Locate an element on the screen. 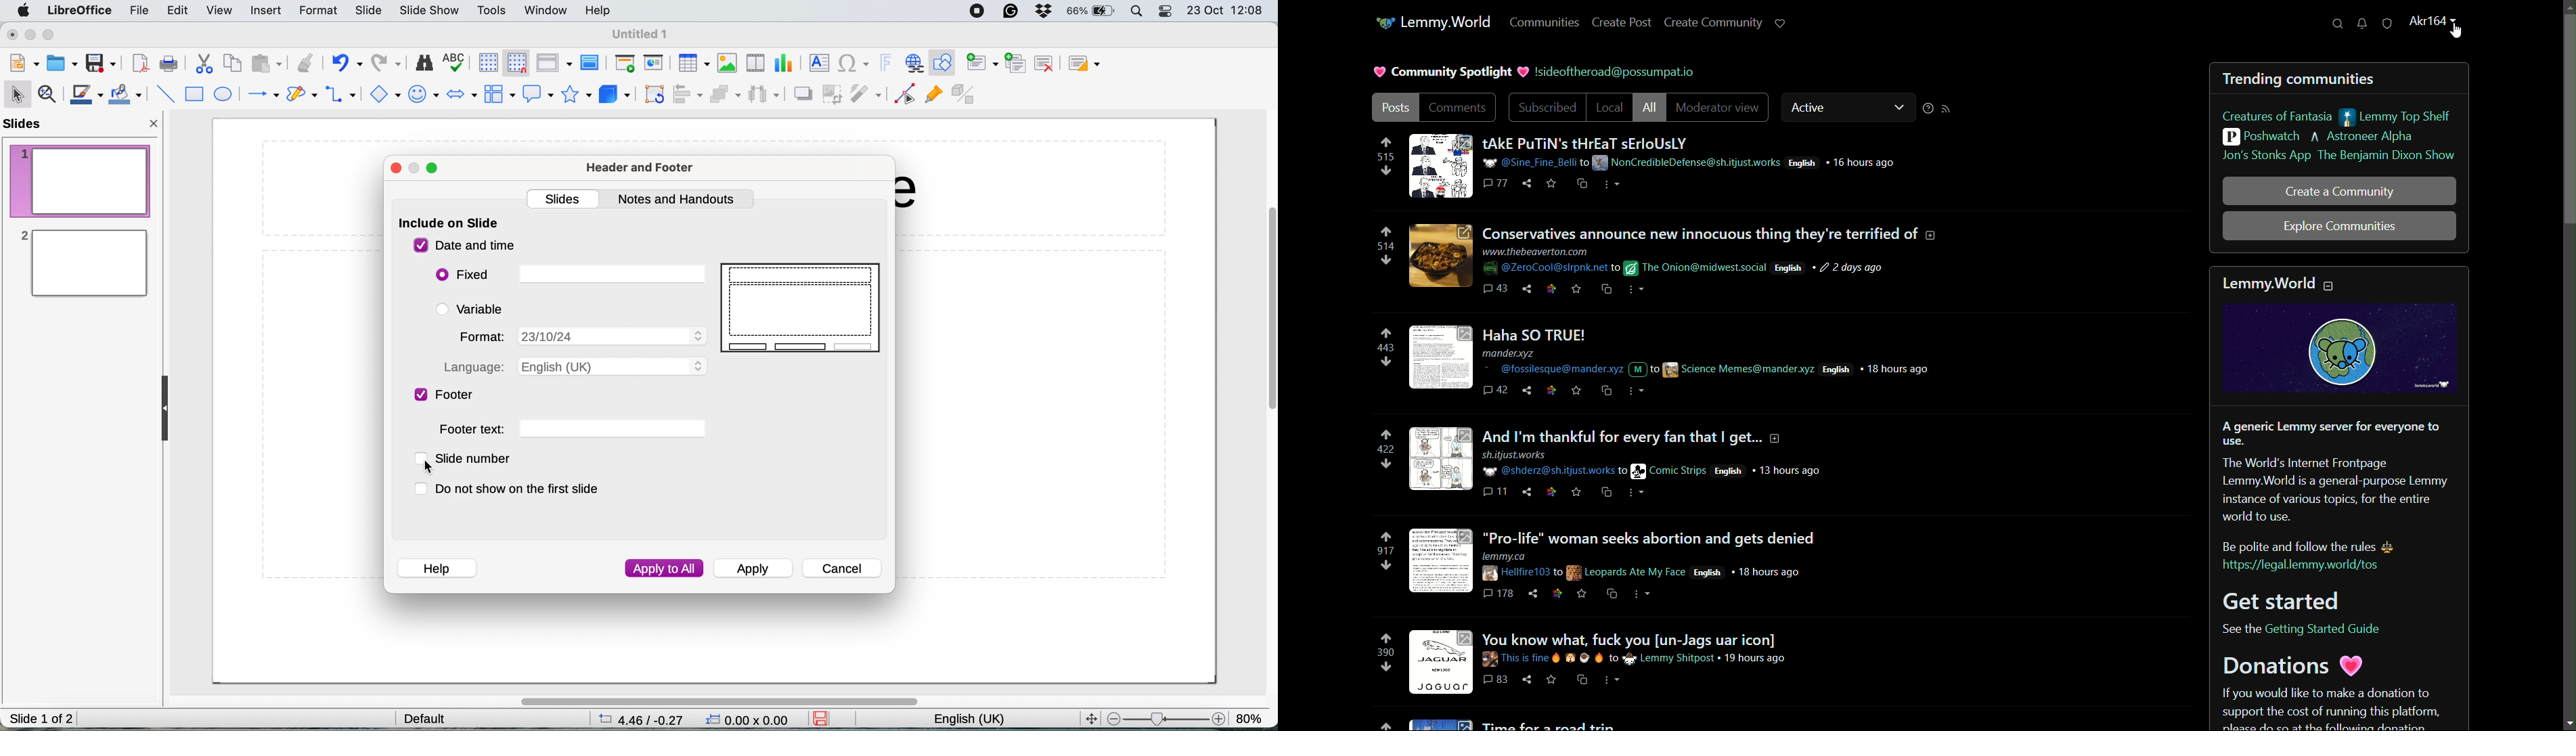 This screenshot has height=756, width=2576. upvote is located at coordinates (1386, 142).